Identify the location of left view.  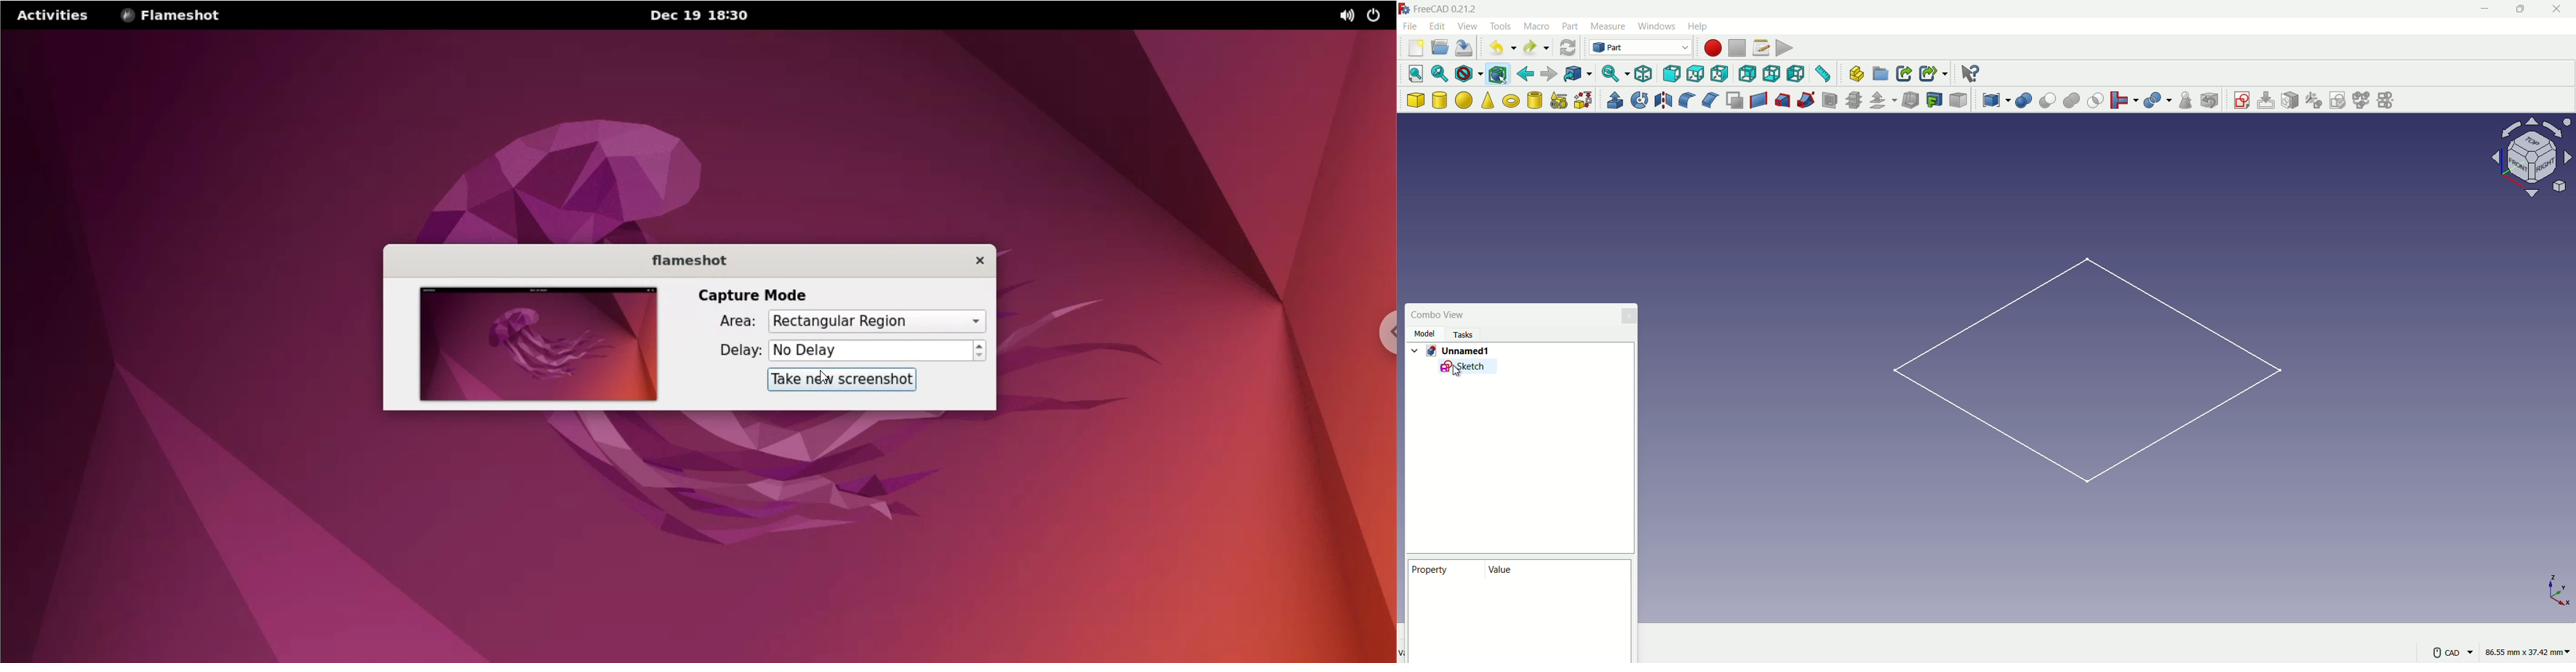
(1795, 73).